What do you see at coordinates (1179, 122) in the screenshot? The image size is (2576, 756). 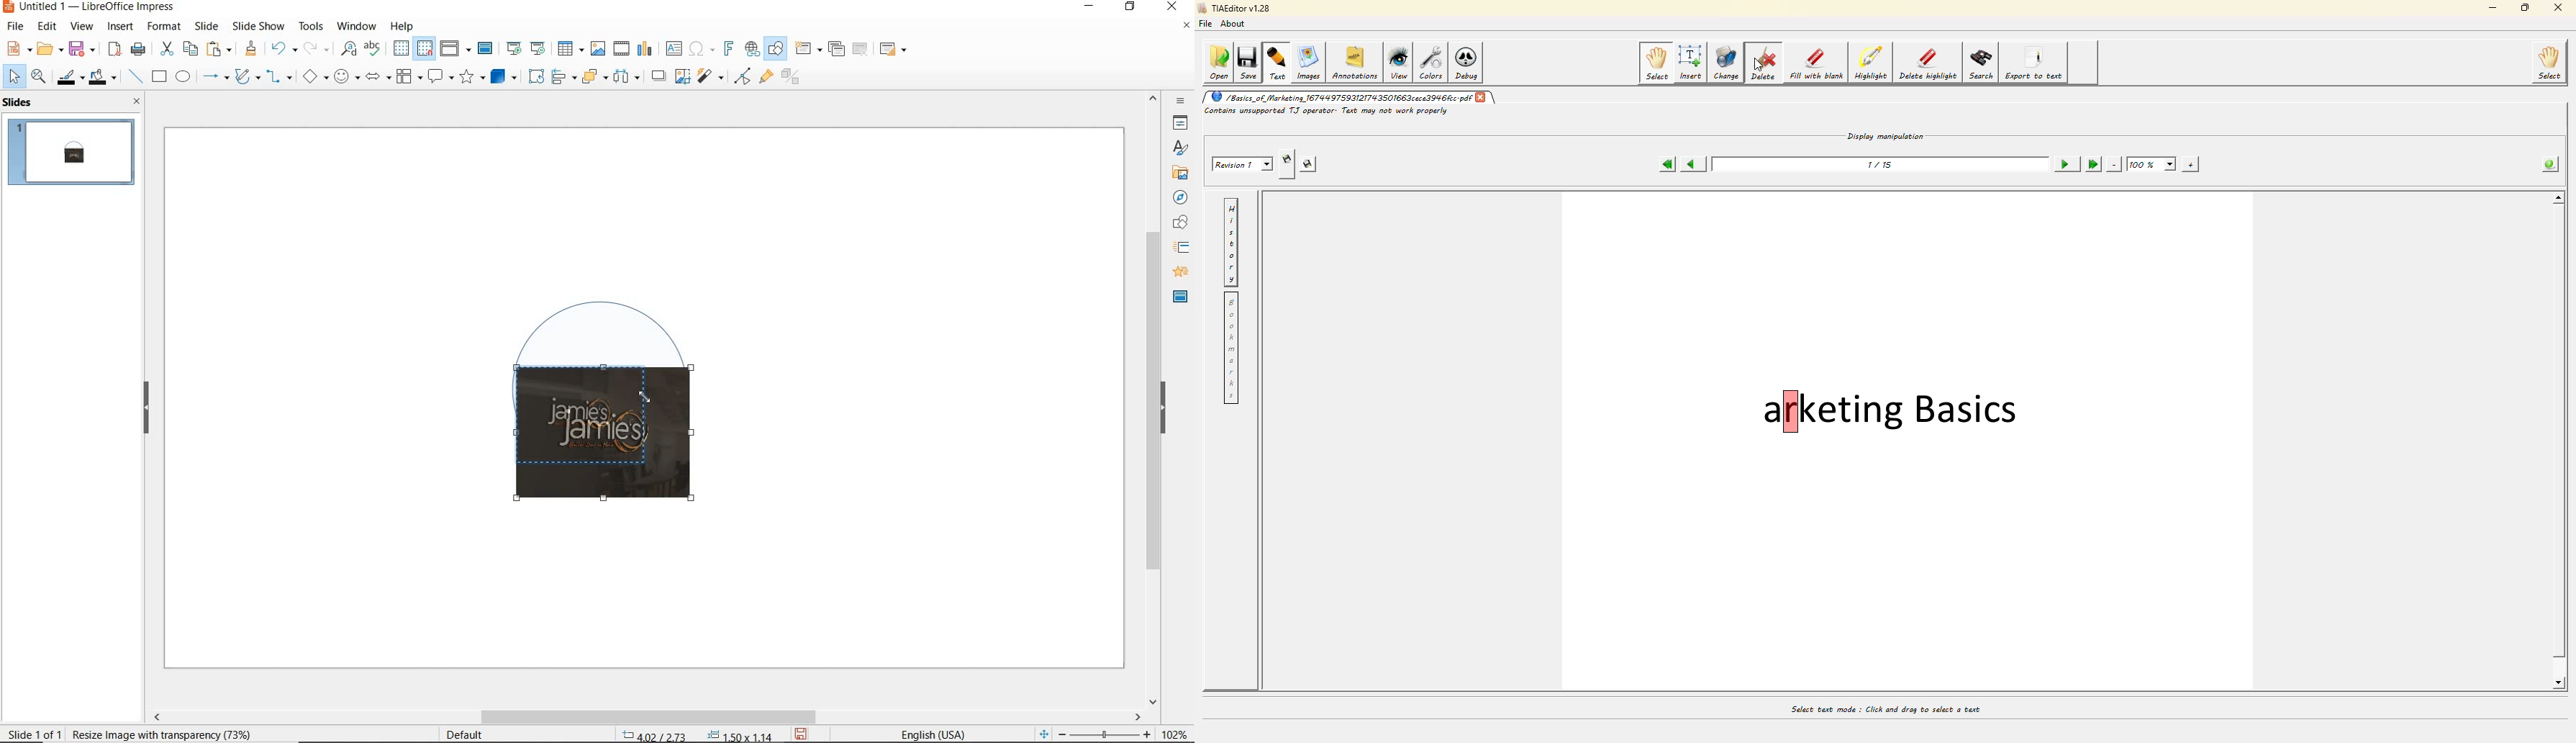 I see `properties` at bounding box center [1179, 122].